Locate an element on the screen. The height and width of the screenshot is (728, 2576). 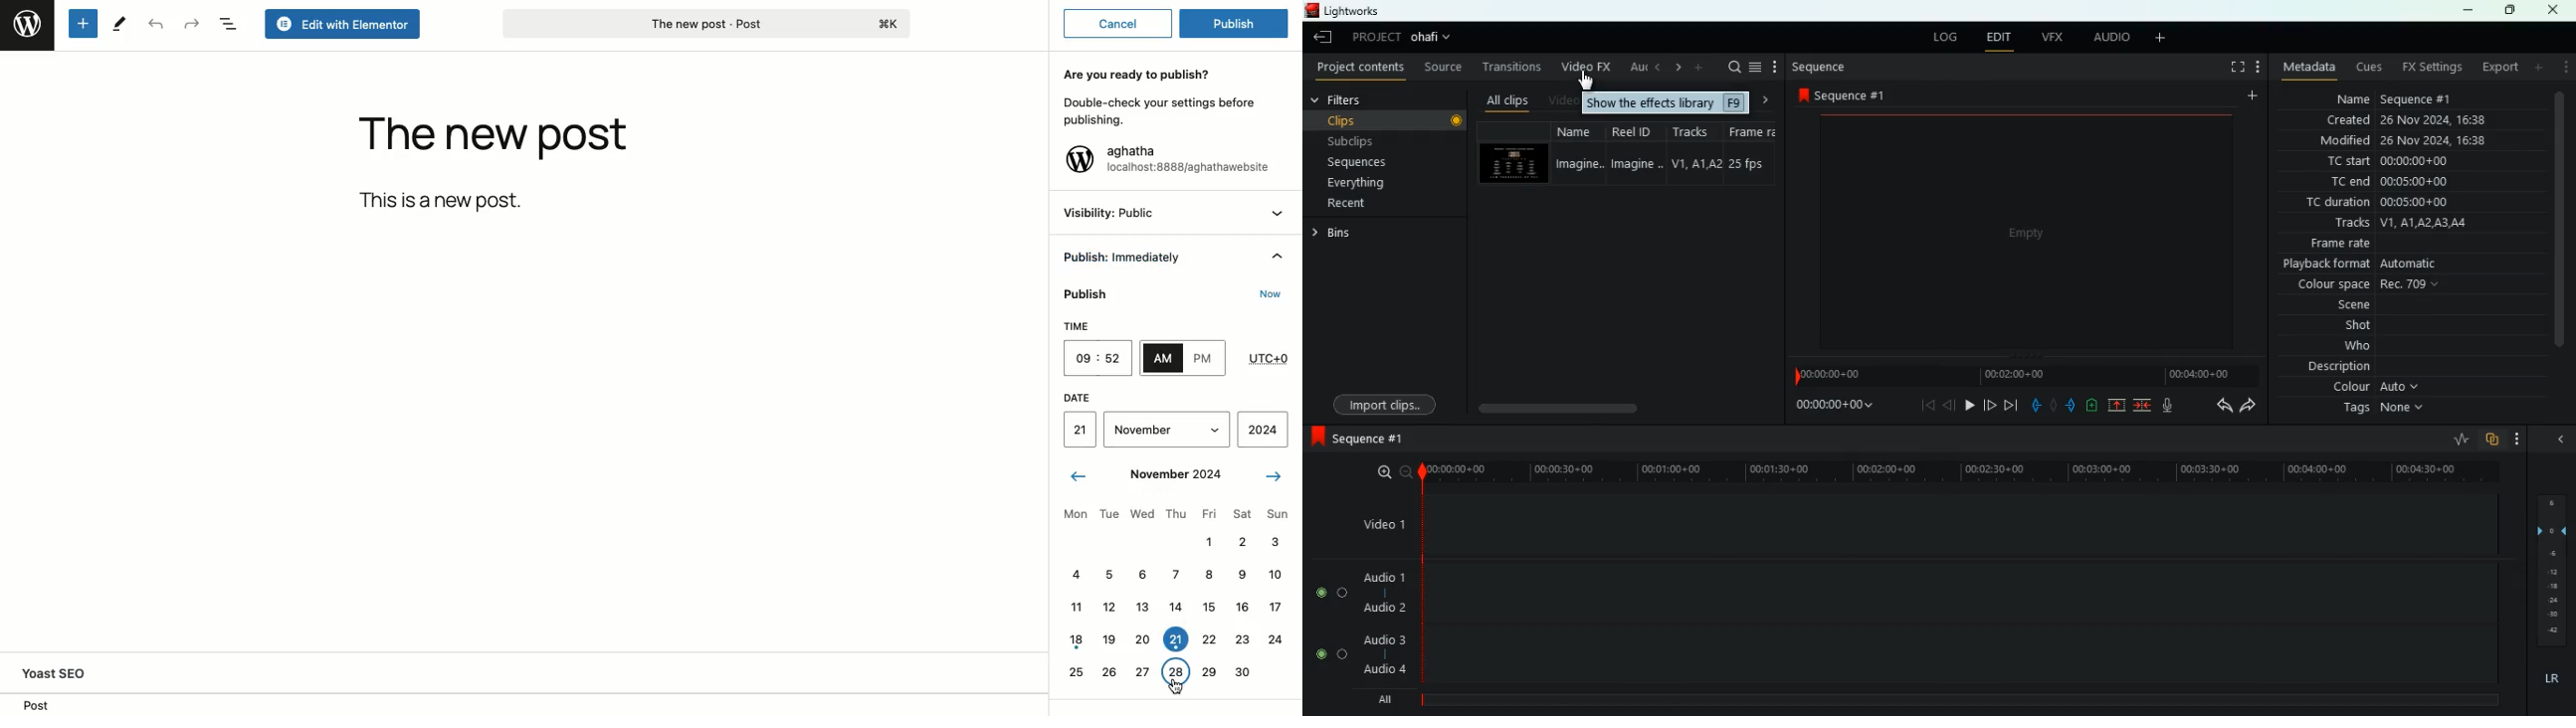
7 is located at coordinates (1170, 573).